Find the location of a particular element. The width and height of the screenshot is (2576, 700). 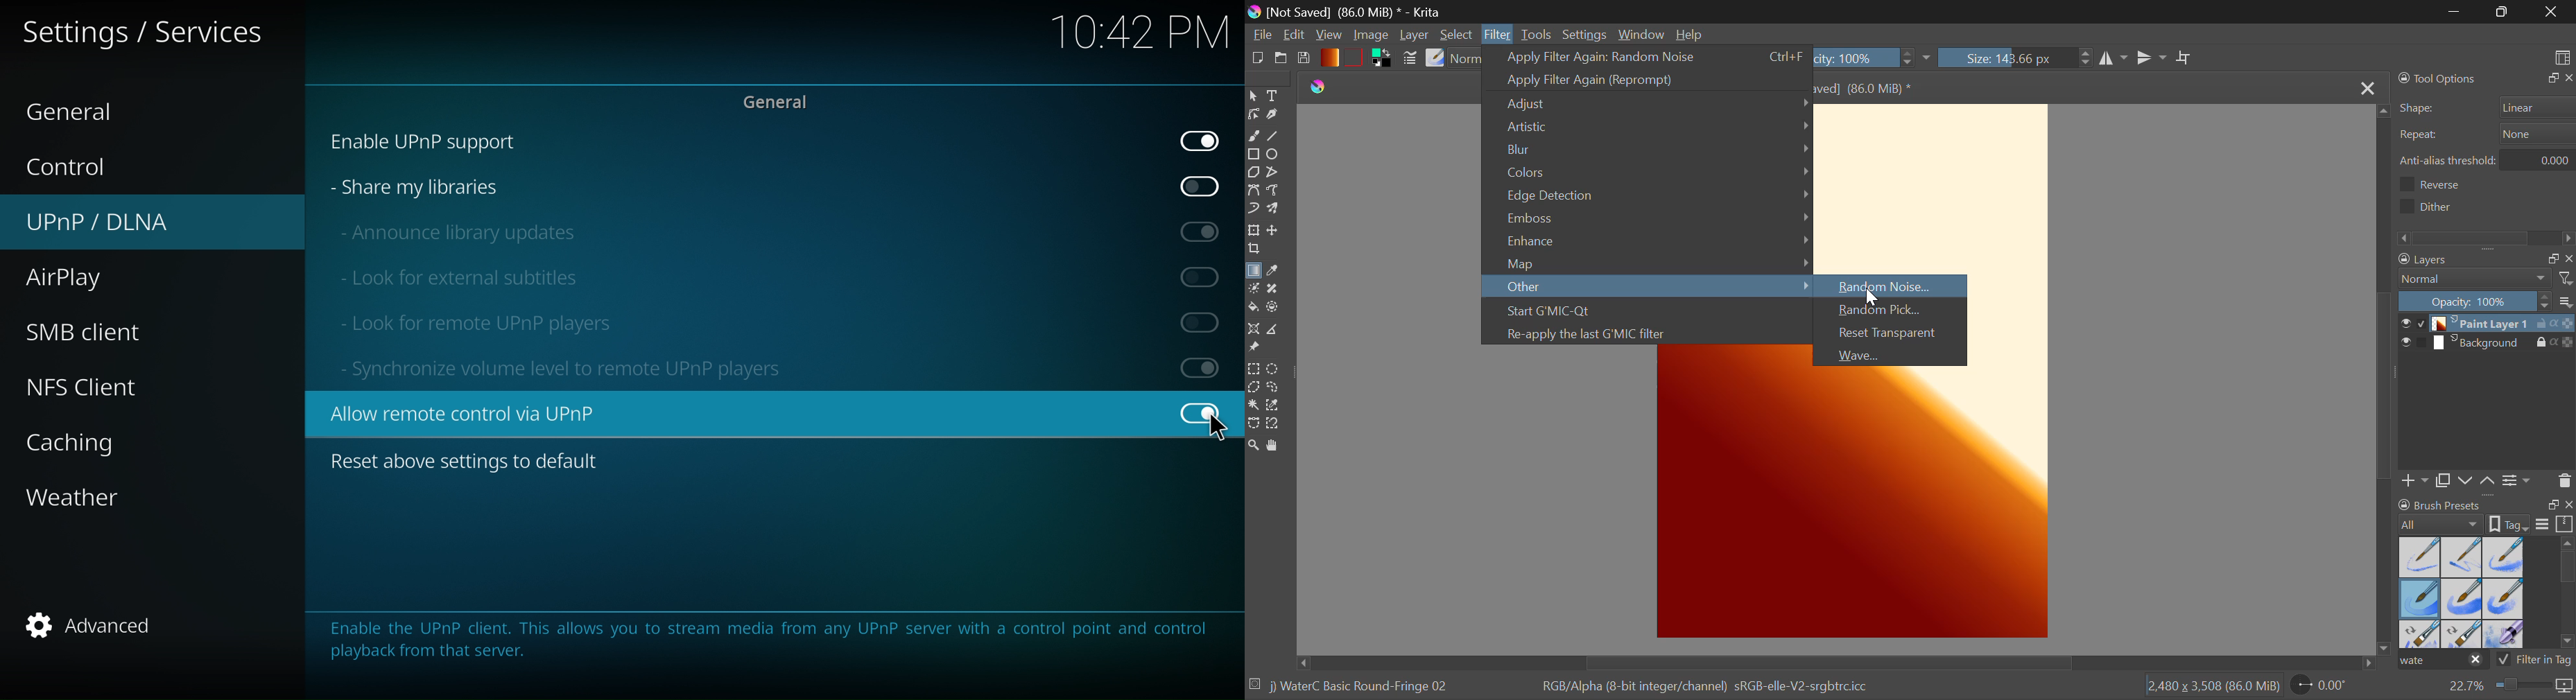

horizontal scroll bar is located at coordinates (2568, 594).